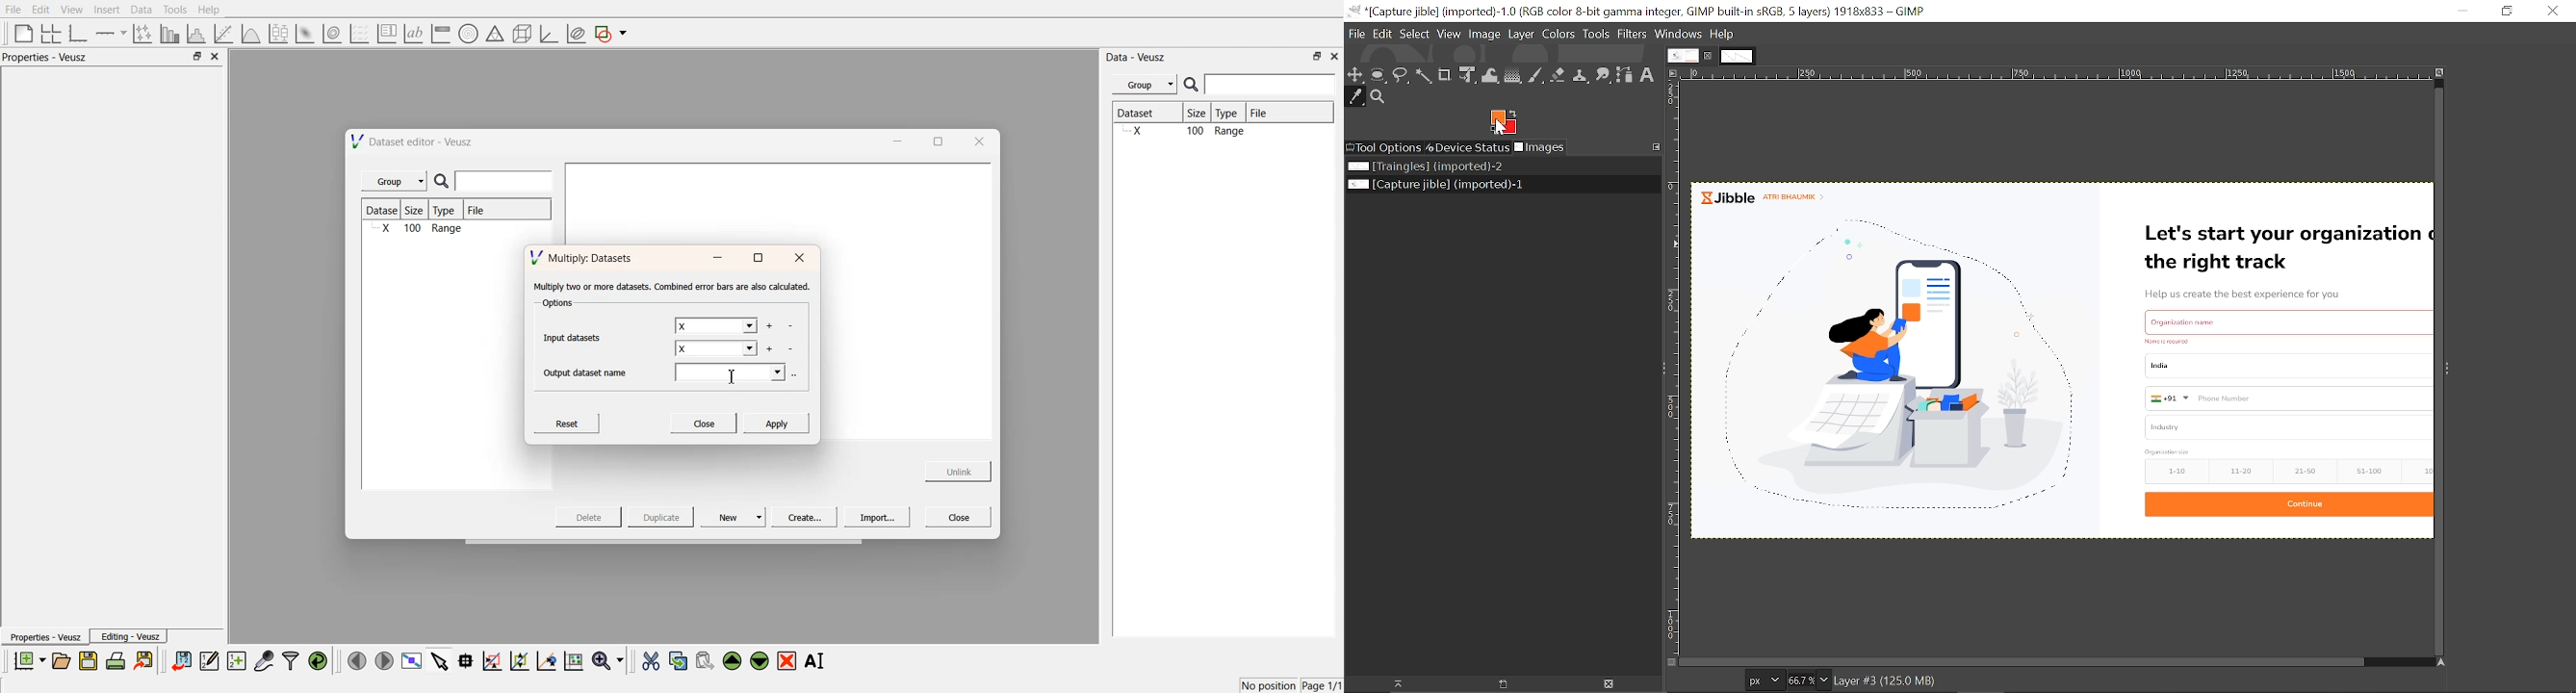 This screenshot has height=700, width=2576. What do you see at coordinates (590, 371) in the screenshot?
I see `Output dataset name` at bounding box center [590, 371].